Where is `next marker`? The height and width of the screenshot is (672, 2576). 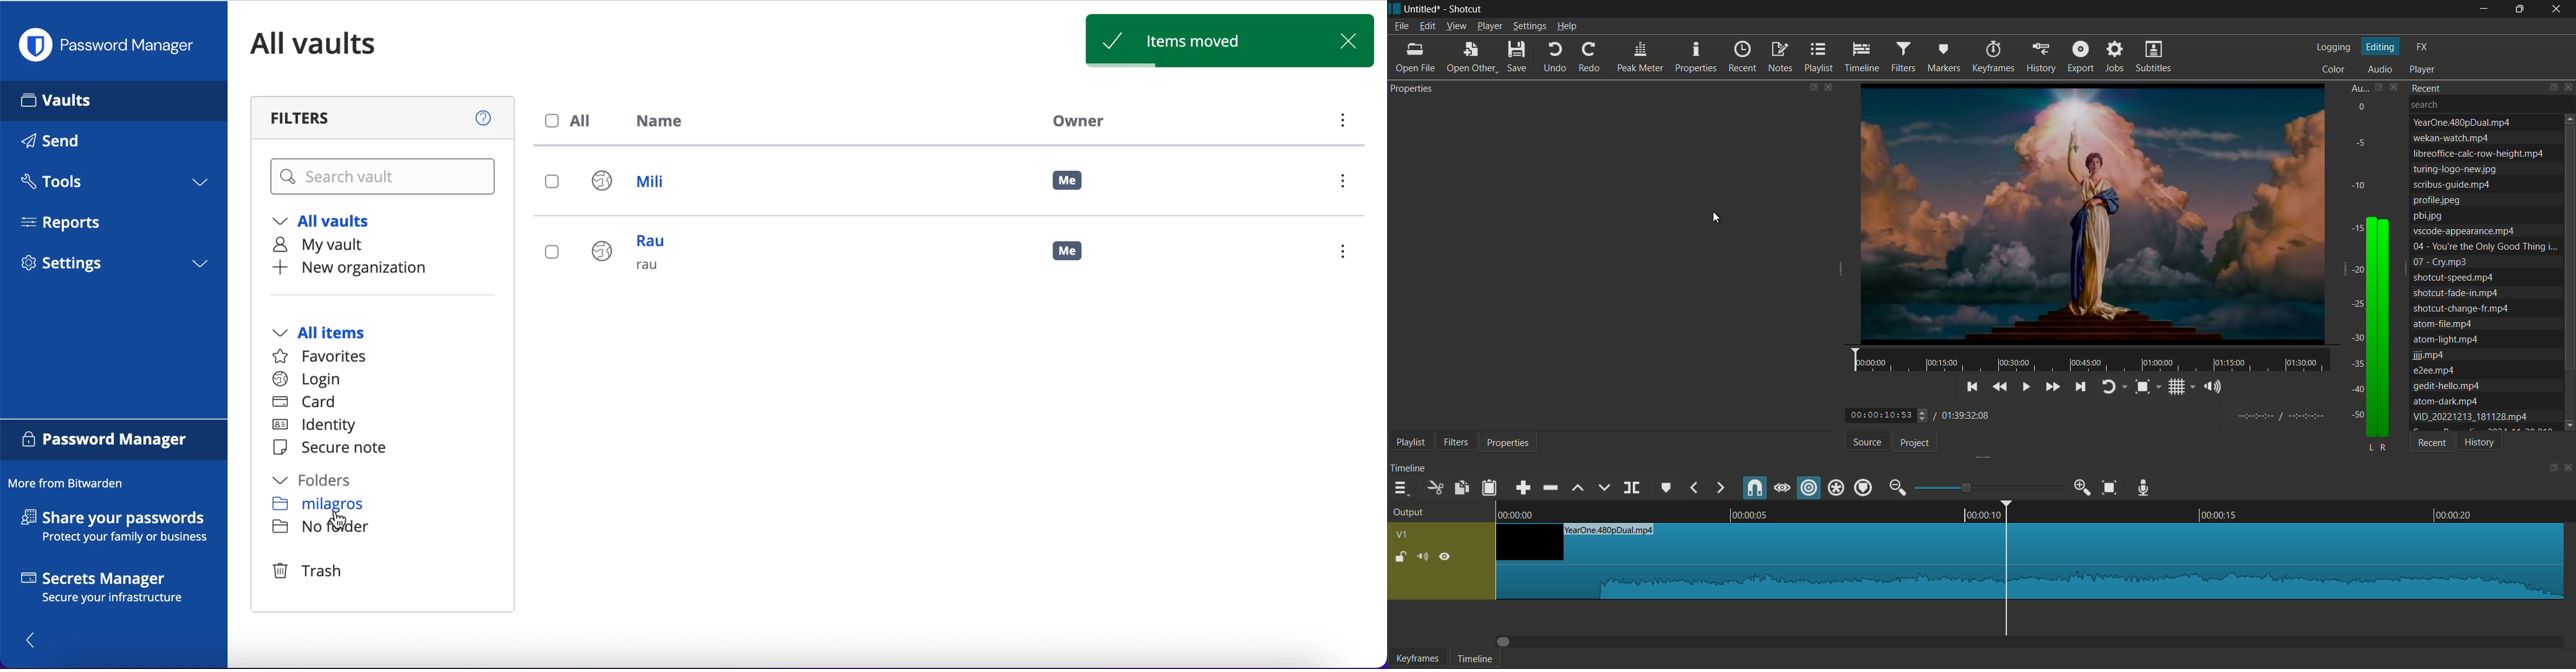 next marker is located at coordinates (1718, 488).